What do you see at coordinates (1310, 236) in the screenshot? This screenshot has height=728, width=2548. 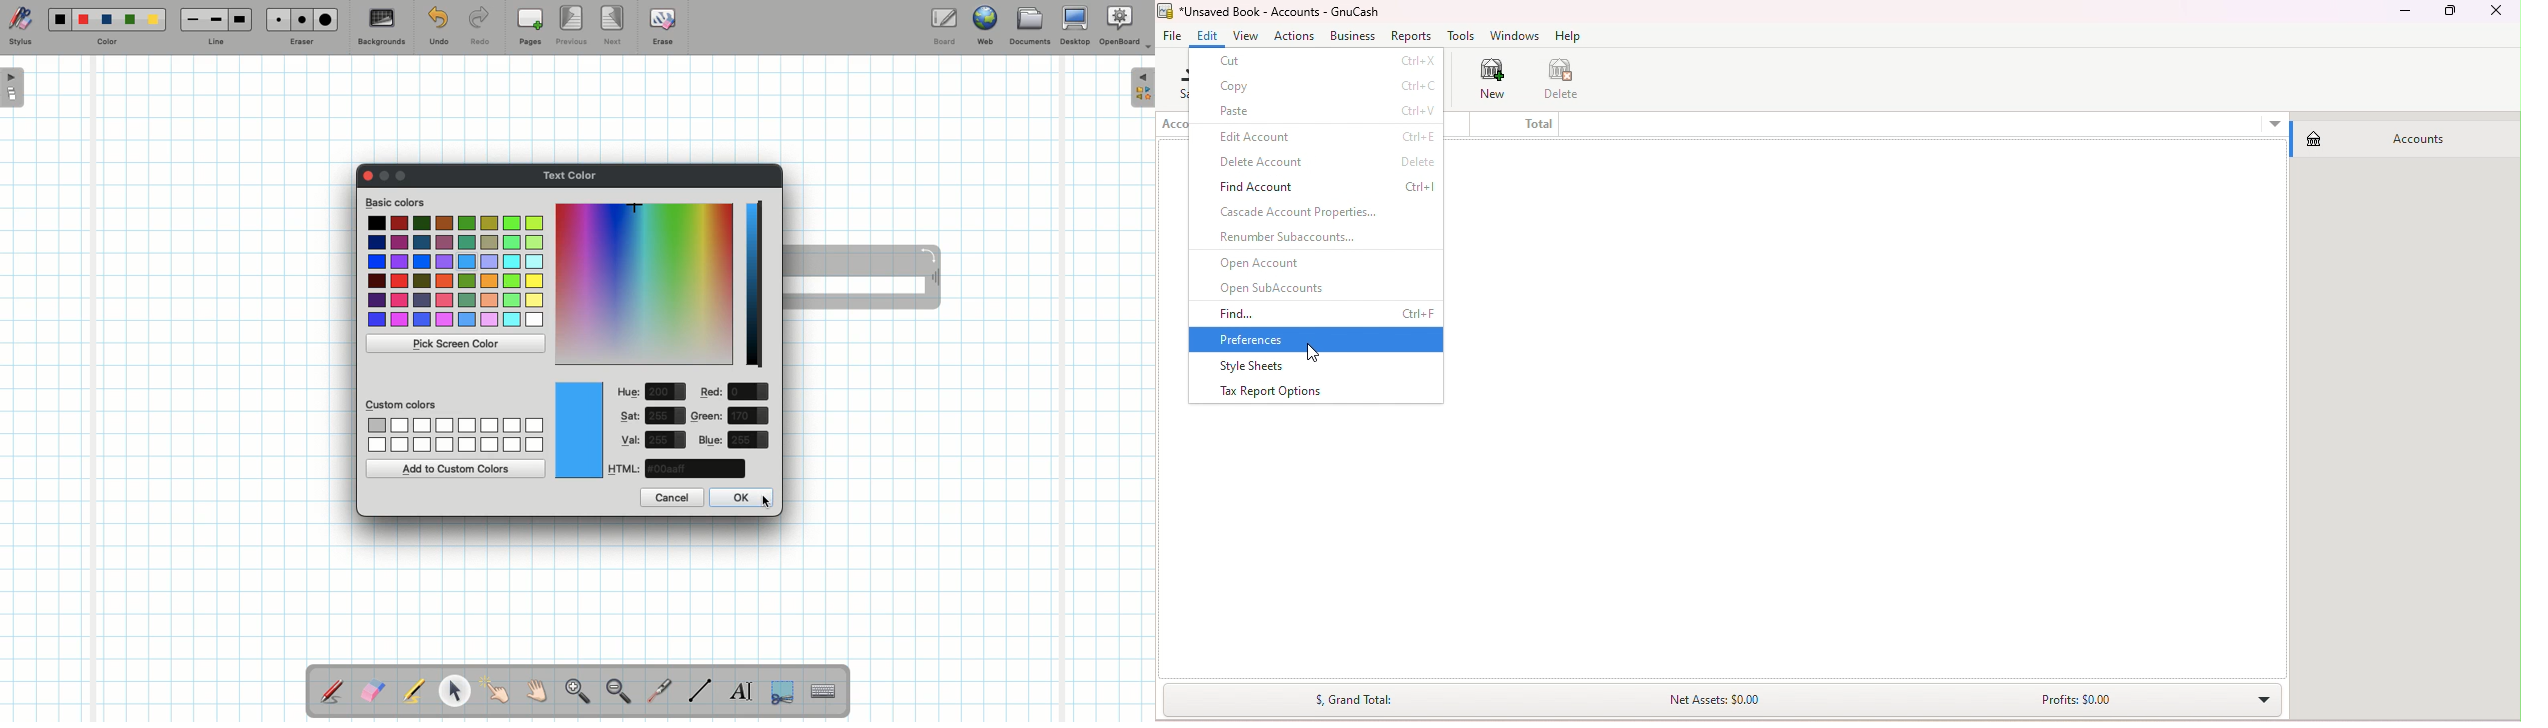 I see `Renumber sub accounts` at bounding box center [1310, 236].